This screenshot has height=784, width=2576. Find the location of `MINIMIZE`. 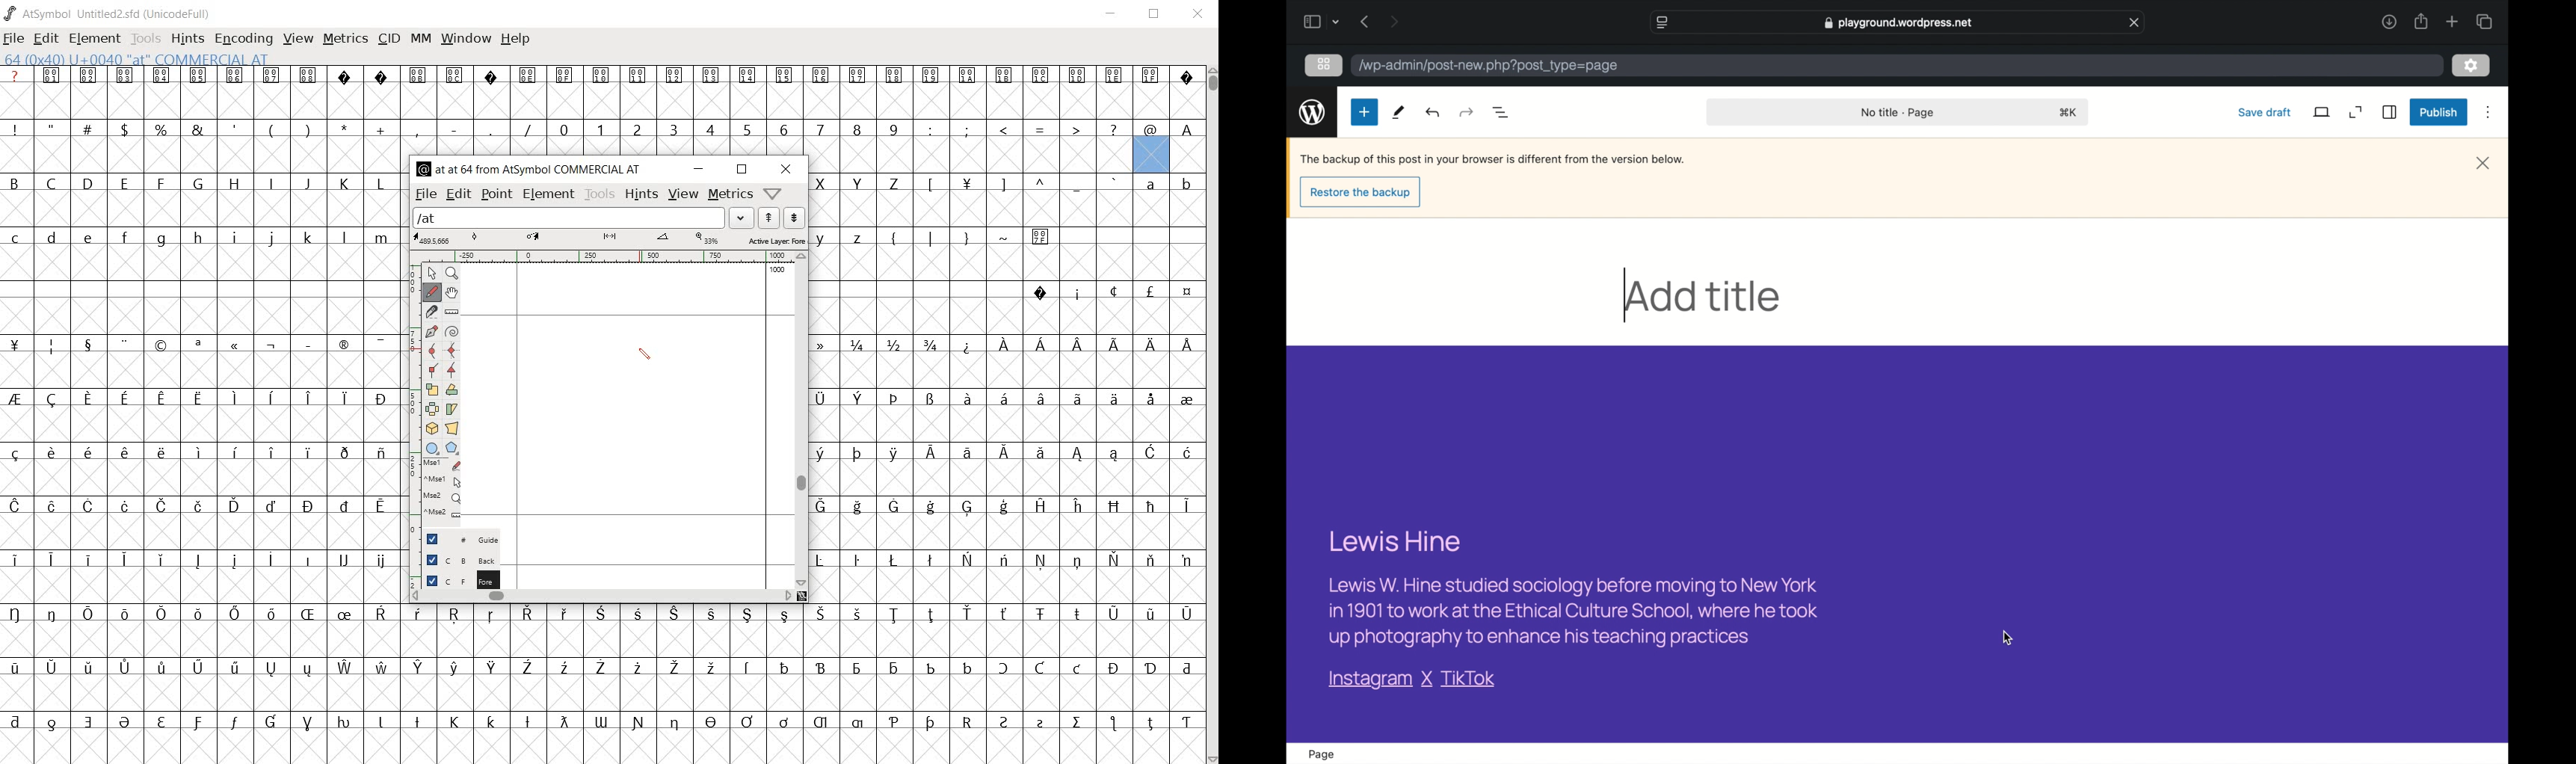

MINIMIZE is located at coordinates (1115, 17).